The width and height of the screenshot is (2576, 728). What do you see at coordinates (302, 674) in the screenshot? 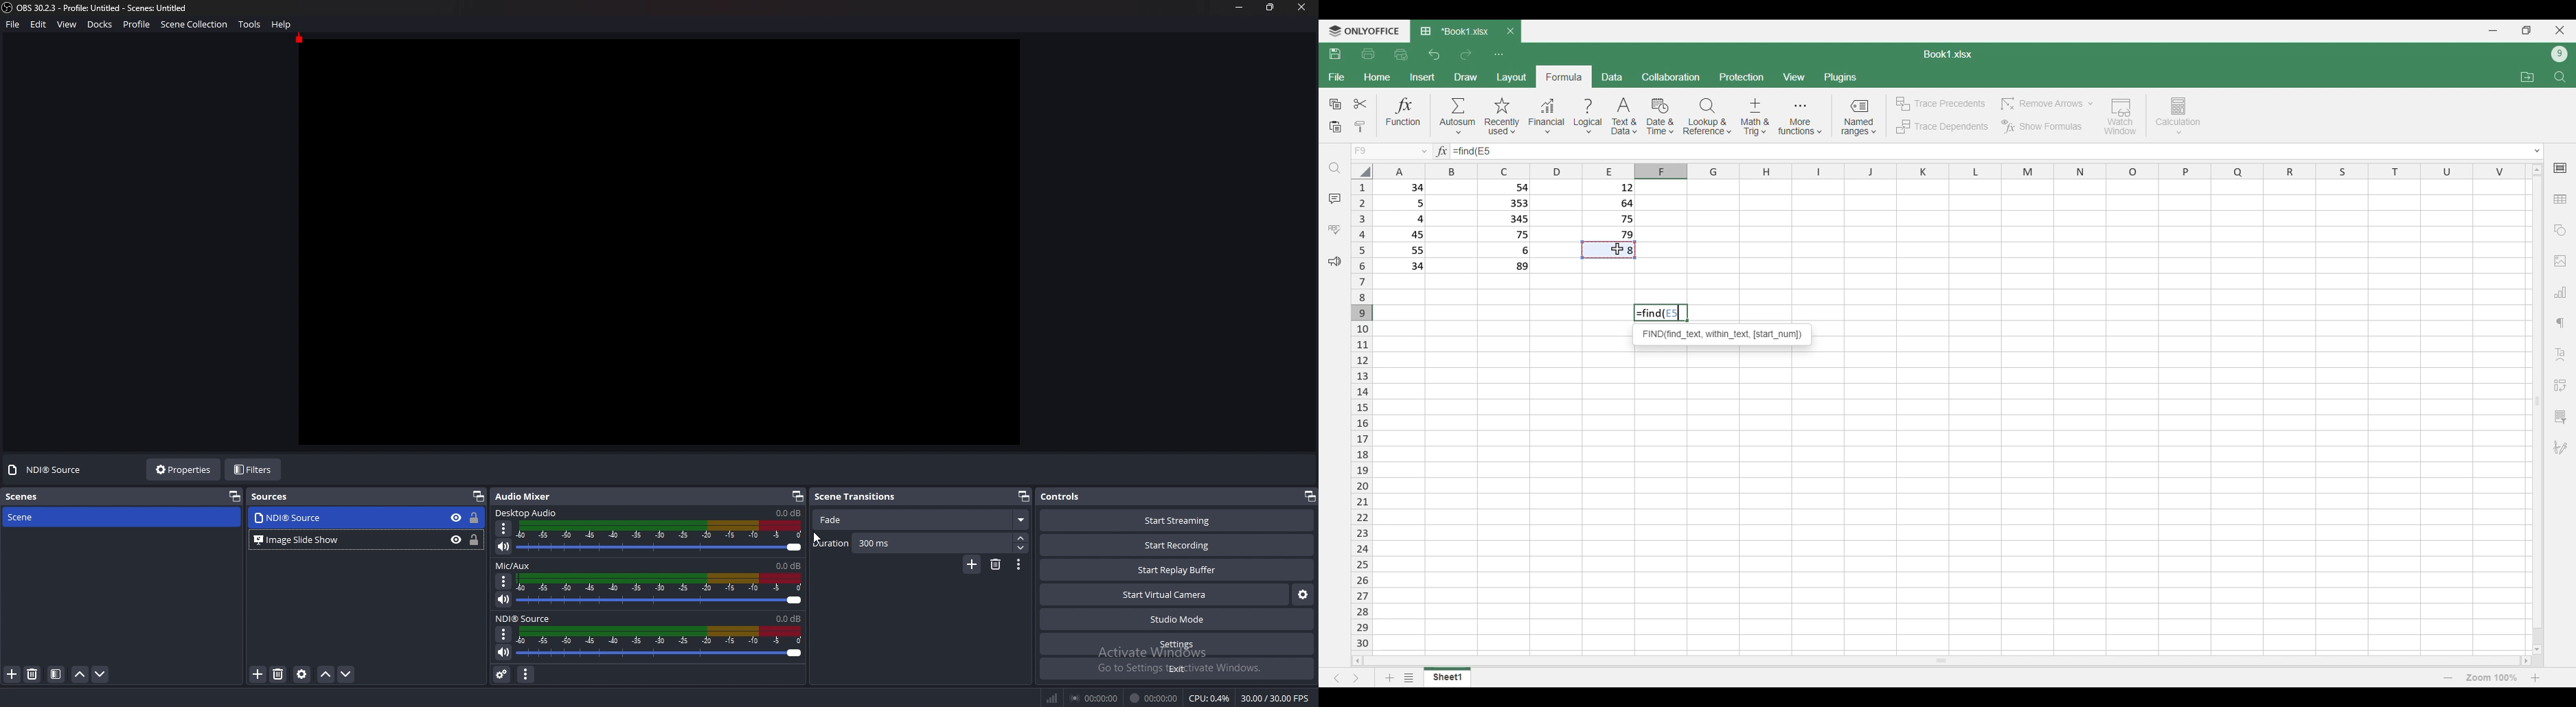
I see `source properties` at bounding box center [302, 674].